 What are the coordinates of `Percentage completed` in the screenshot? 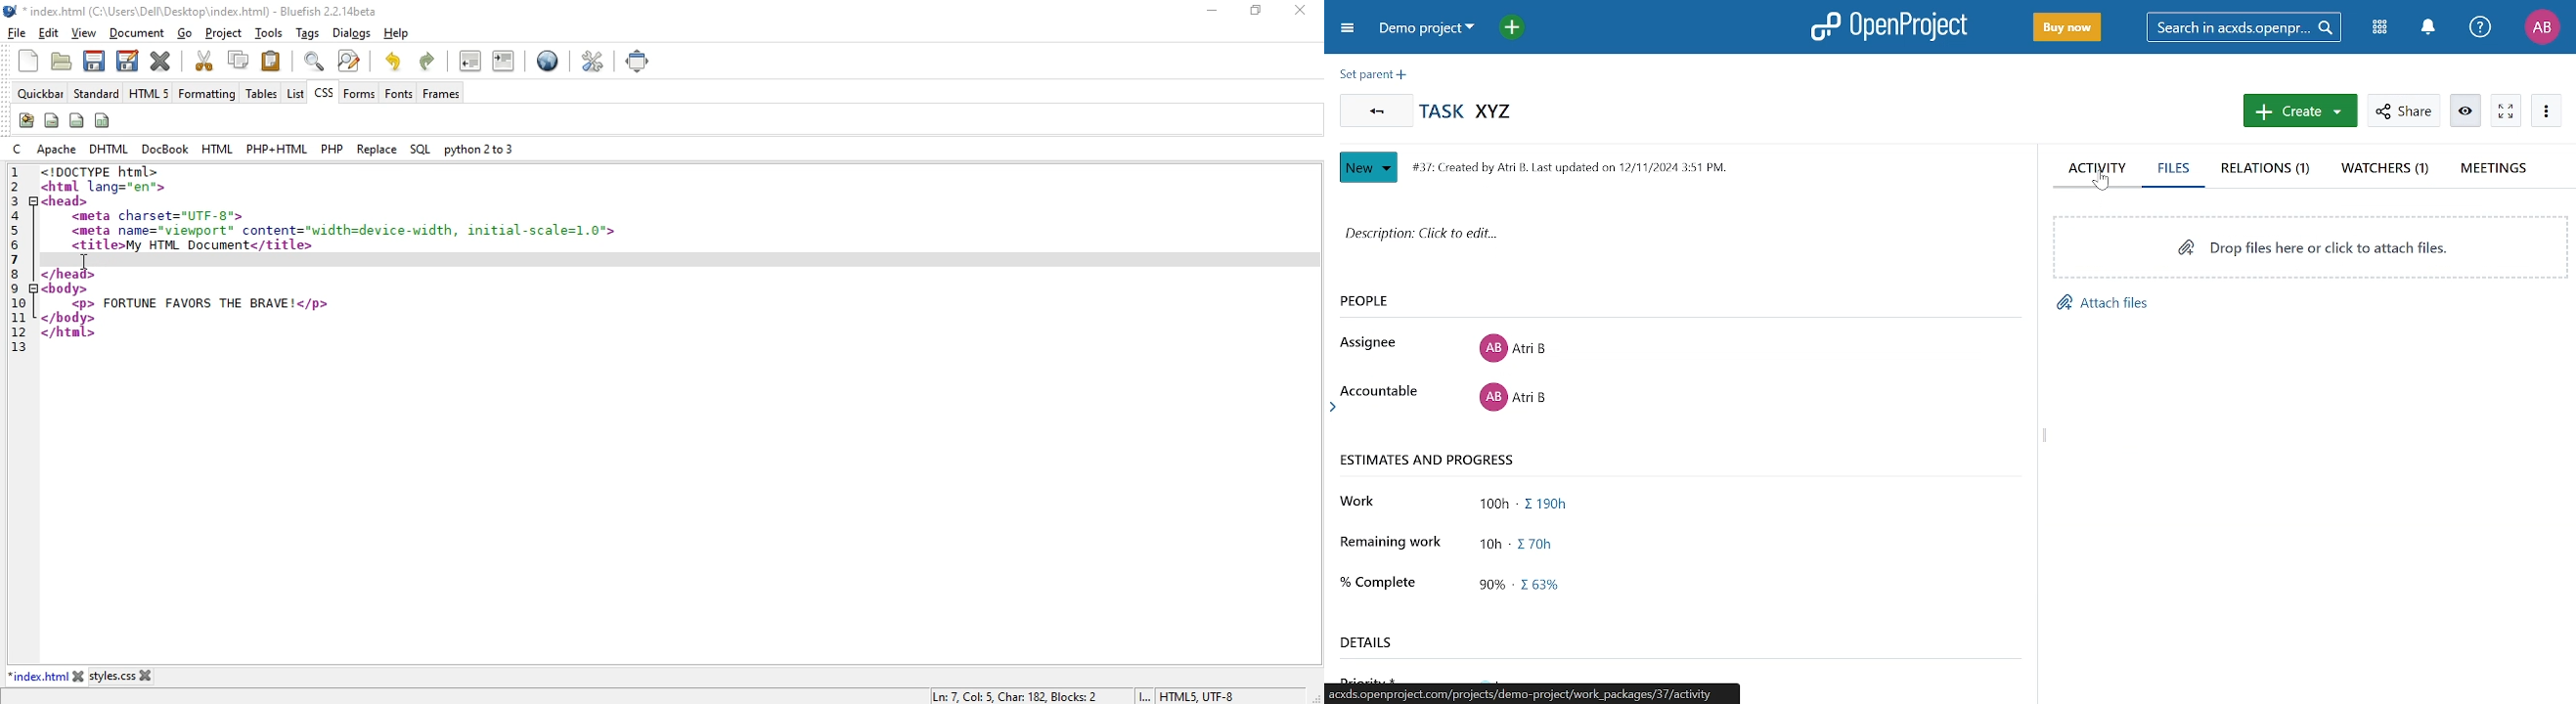 It's located at (1730, 587).